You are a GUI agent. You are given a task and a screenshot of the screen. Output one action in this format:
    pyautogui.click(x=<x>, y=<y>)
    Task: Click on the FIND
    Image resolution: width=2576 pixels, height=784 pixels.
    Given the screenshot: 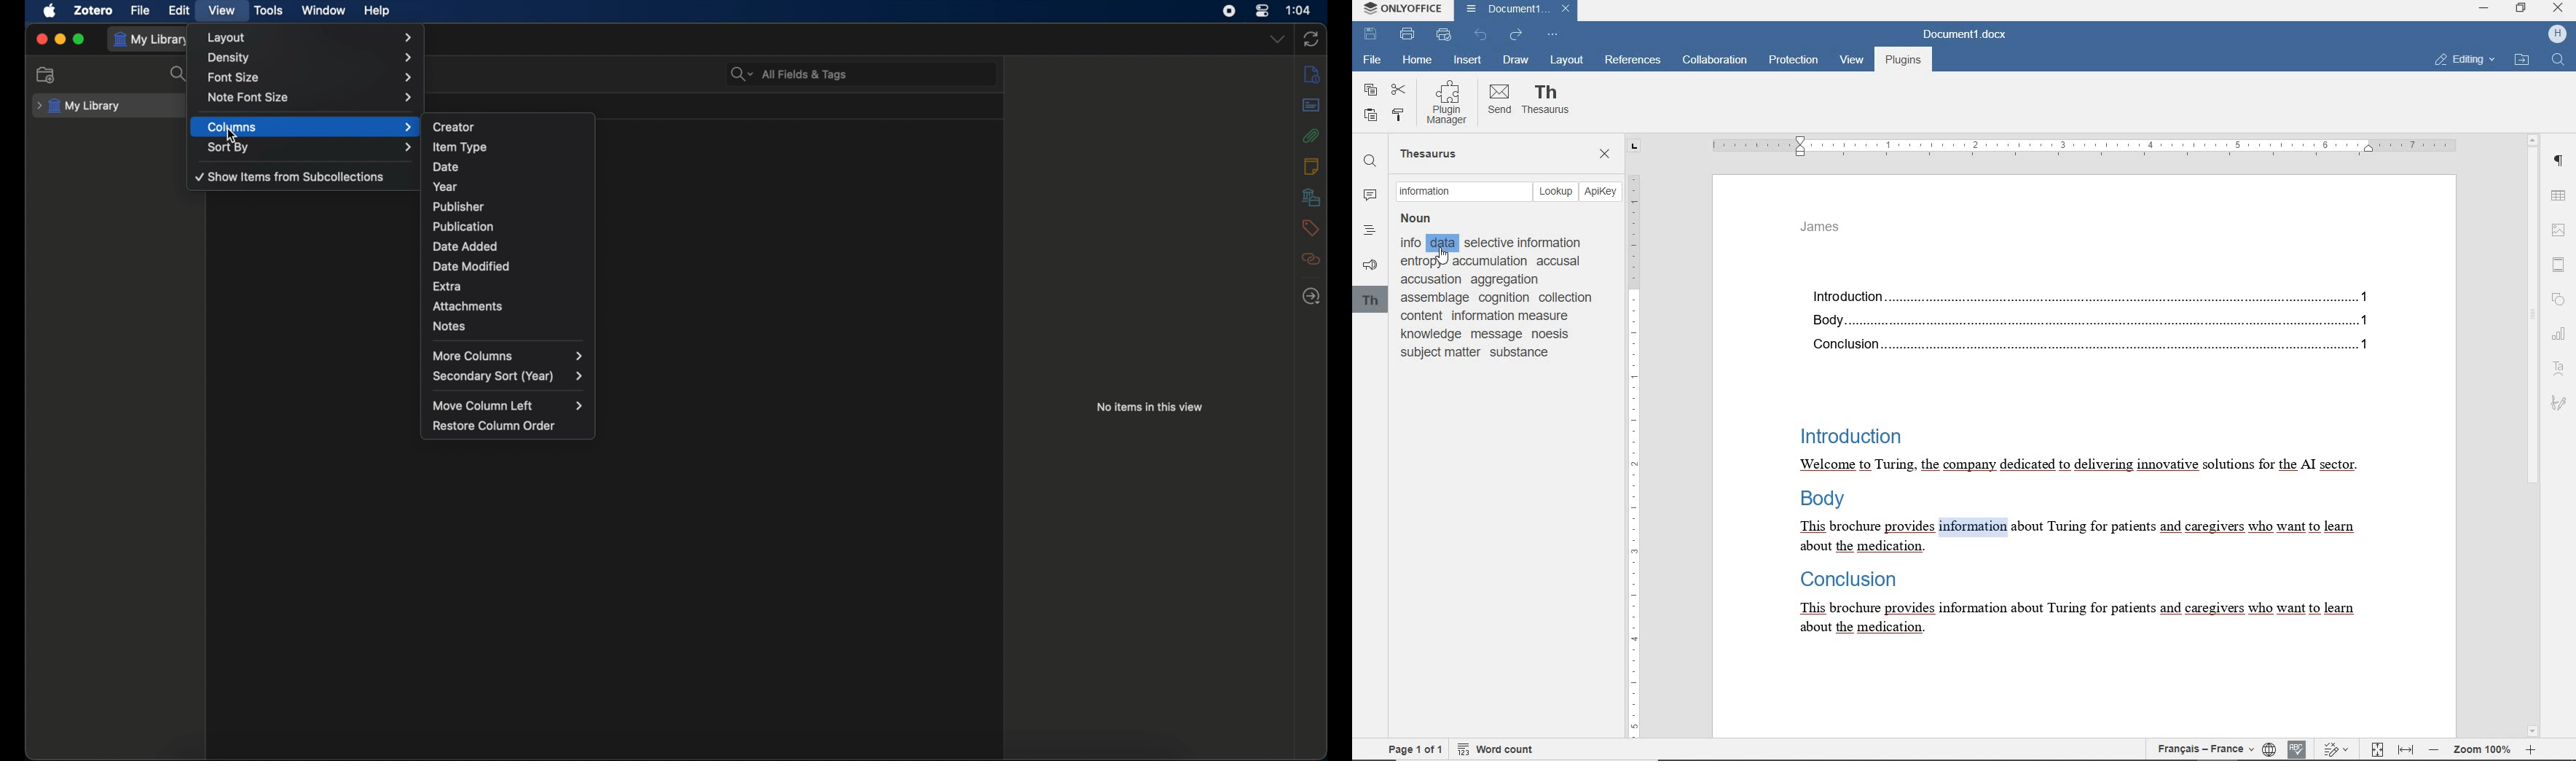 What is the action you would take?
    pyautogui.click(x=2559, y=61)
    